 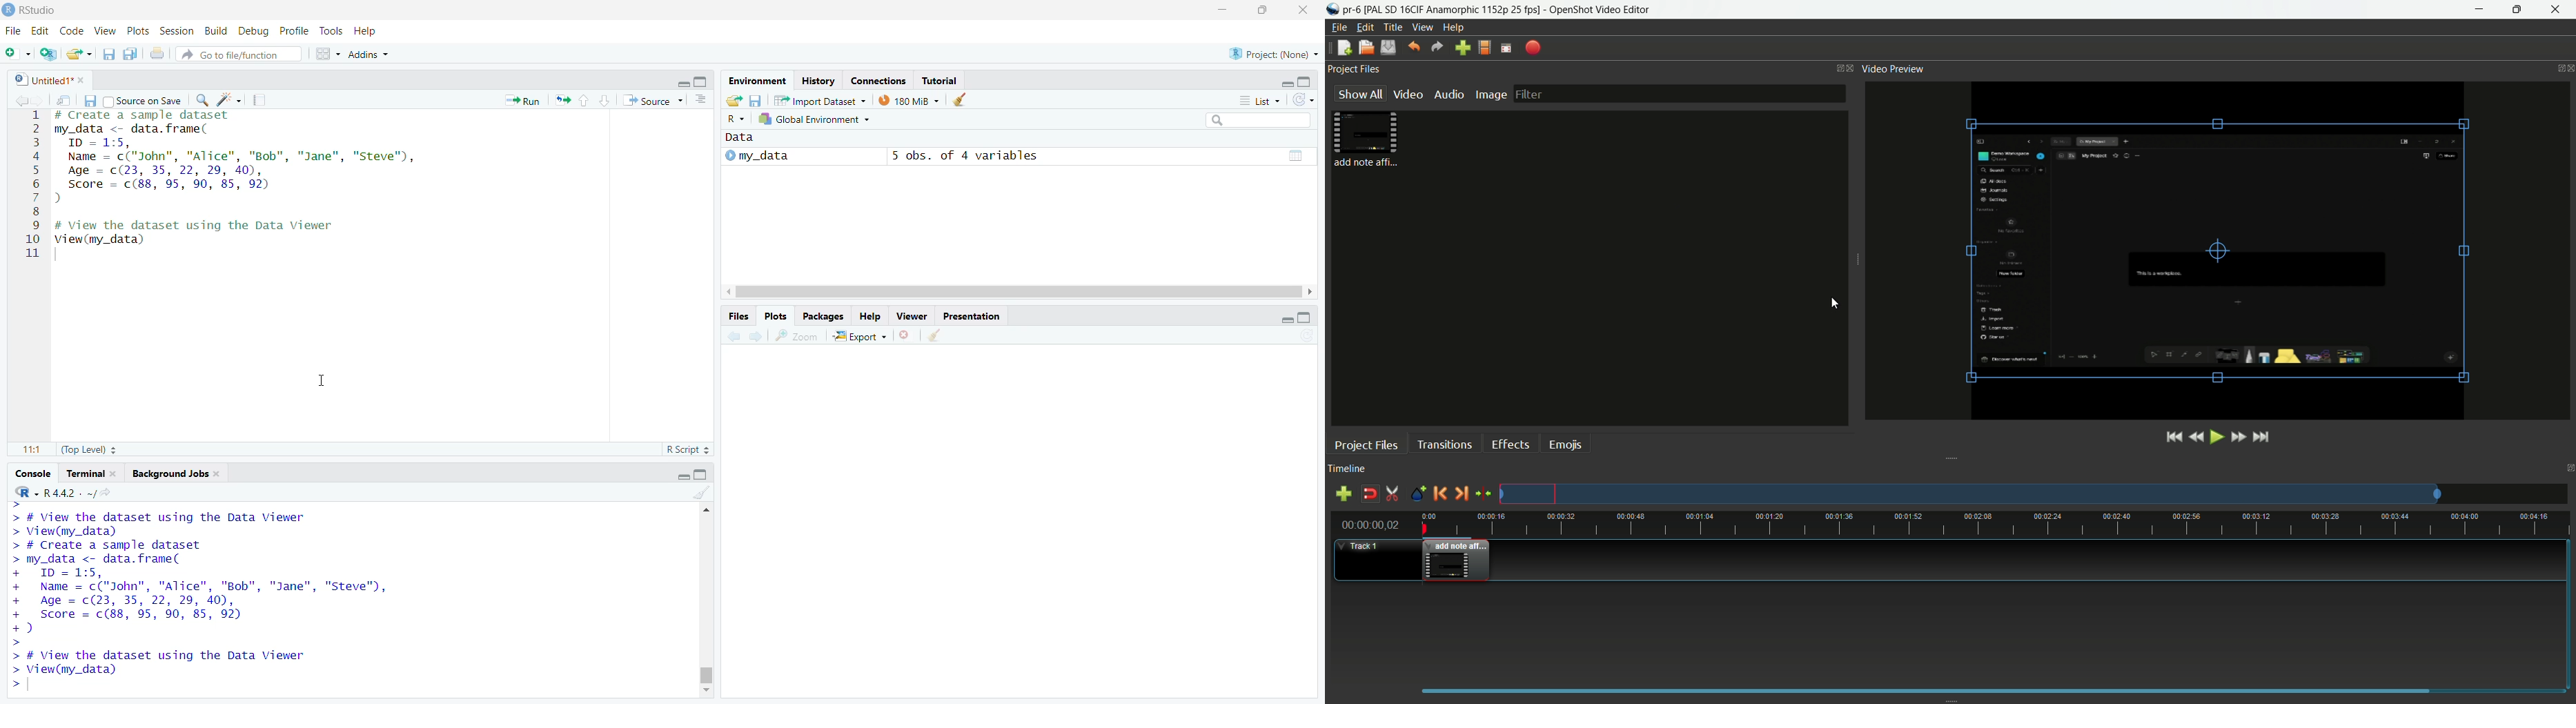 What do you see at coordinates (871, 315) in the screenshot?
I see `Help` at bounding box center [871, 315].